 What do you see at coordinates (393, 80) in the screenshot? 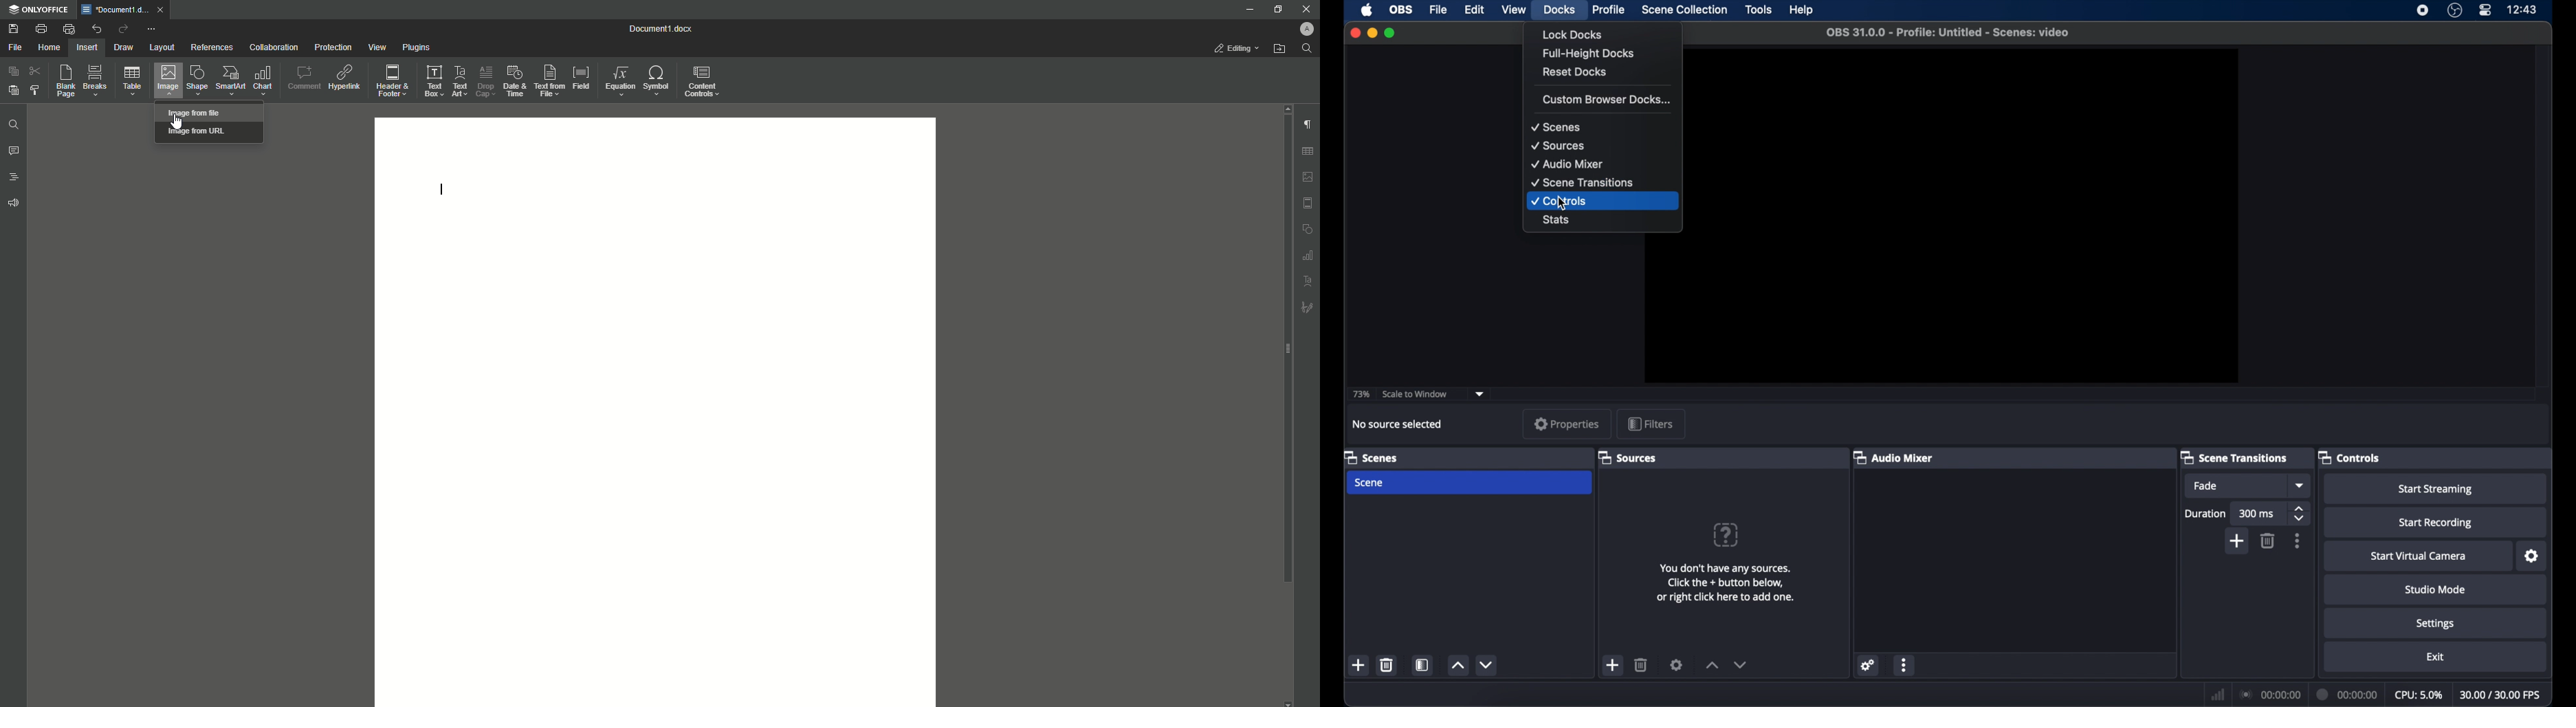
I see `Header and Footer` at bounding box center [393, 80].